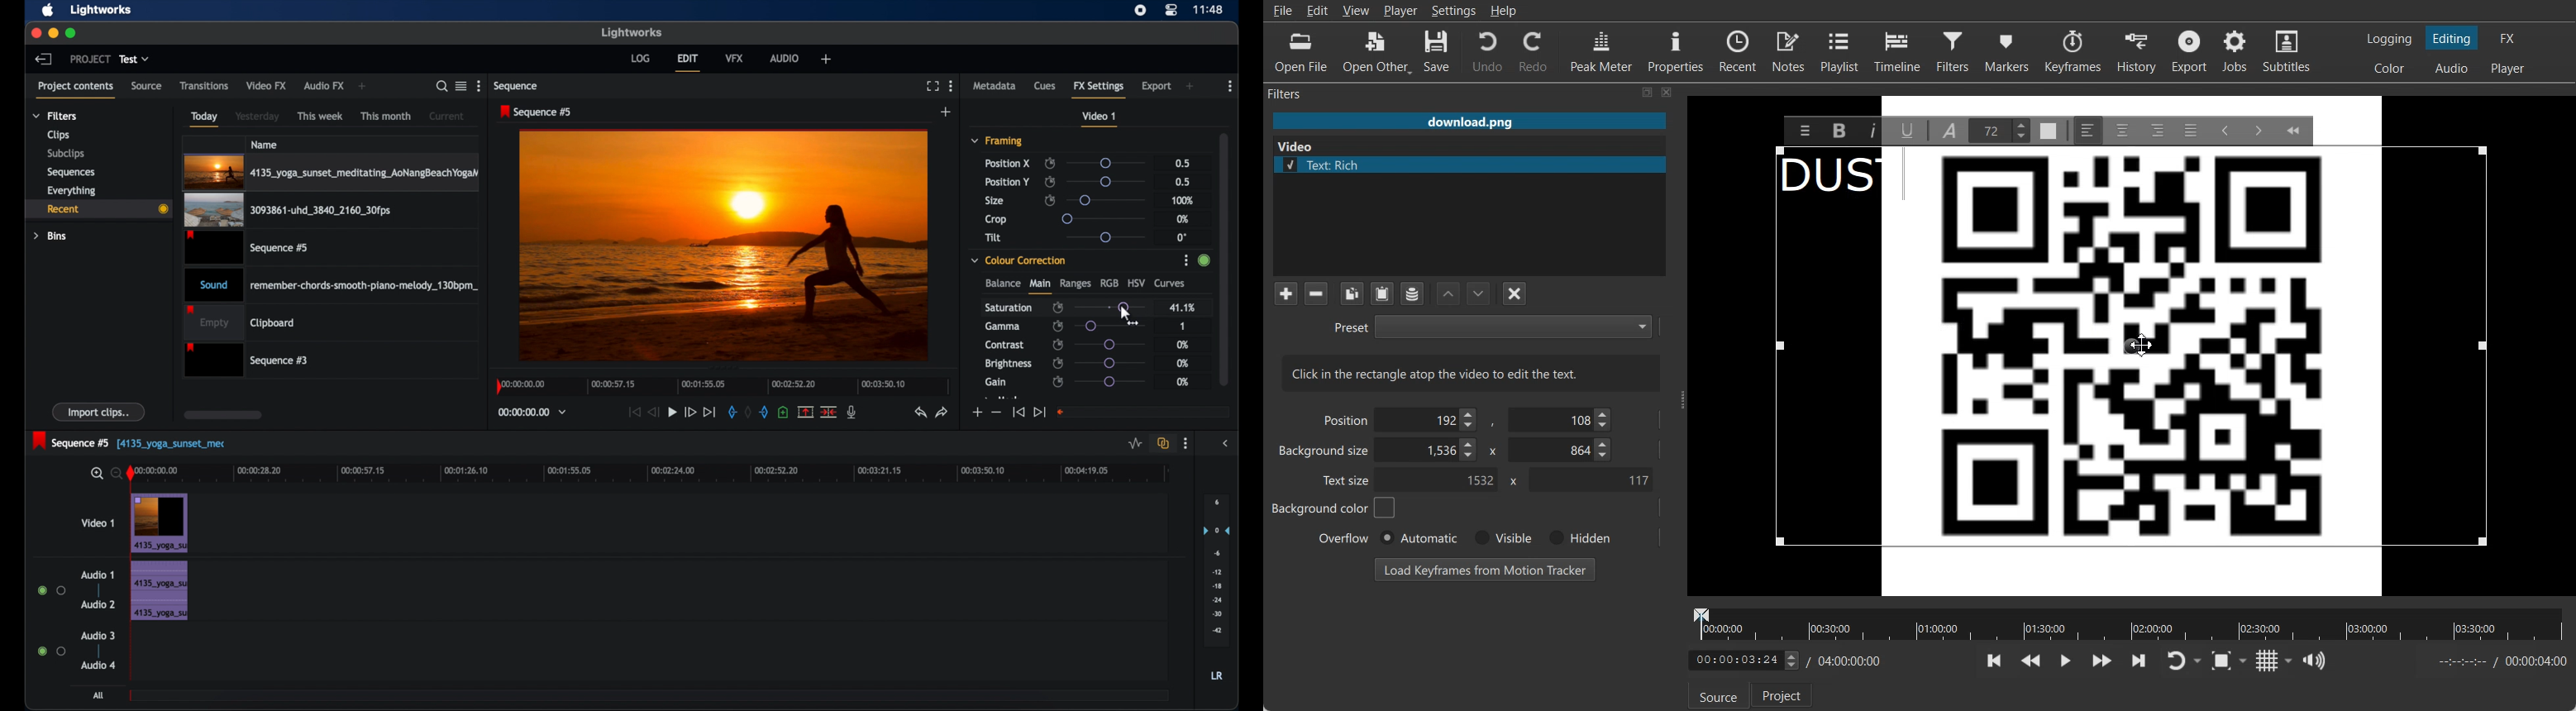 Image resolution: width=2576 pixels, height=728 pixels. Describe the element at coordinates (690, 412) in the screenshot. I see `fast forward` at that location.